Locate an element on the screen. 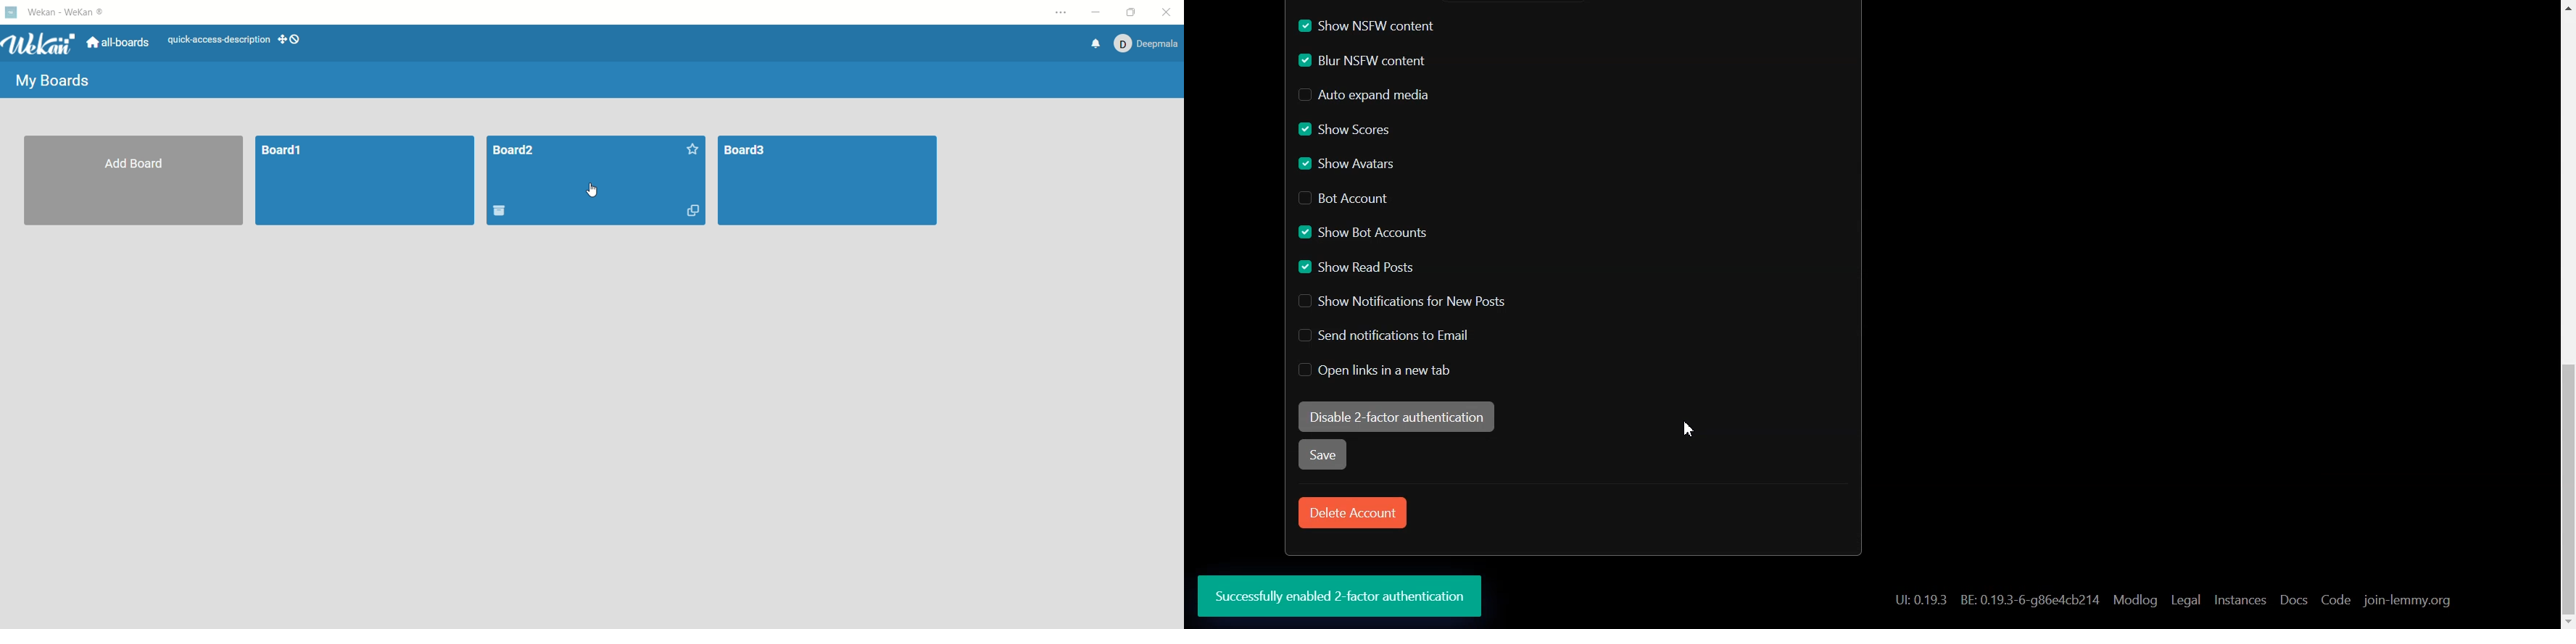  Enable 2-factor authentication is located at coordinates (1393, 417).